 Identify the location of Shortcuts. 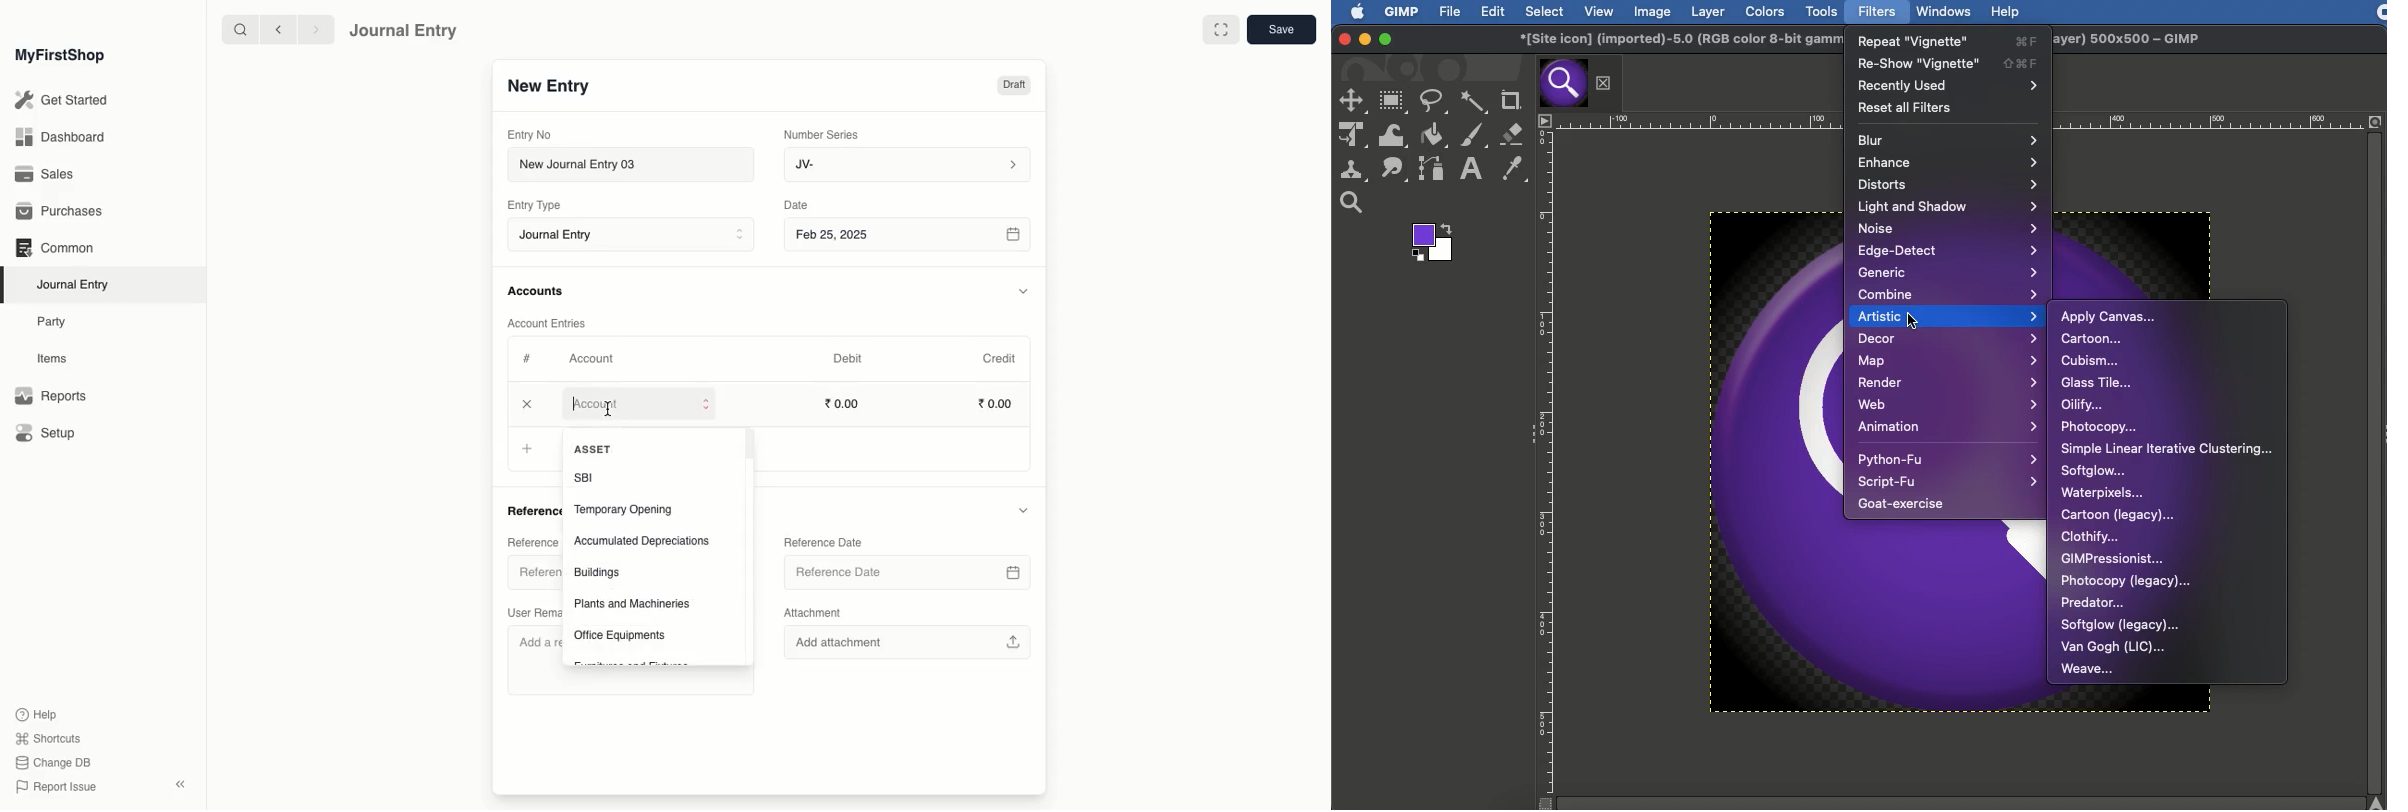
(45, 737).